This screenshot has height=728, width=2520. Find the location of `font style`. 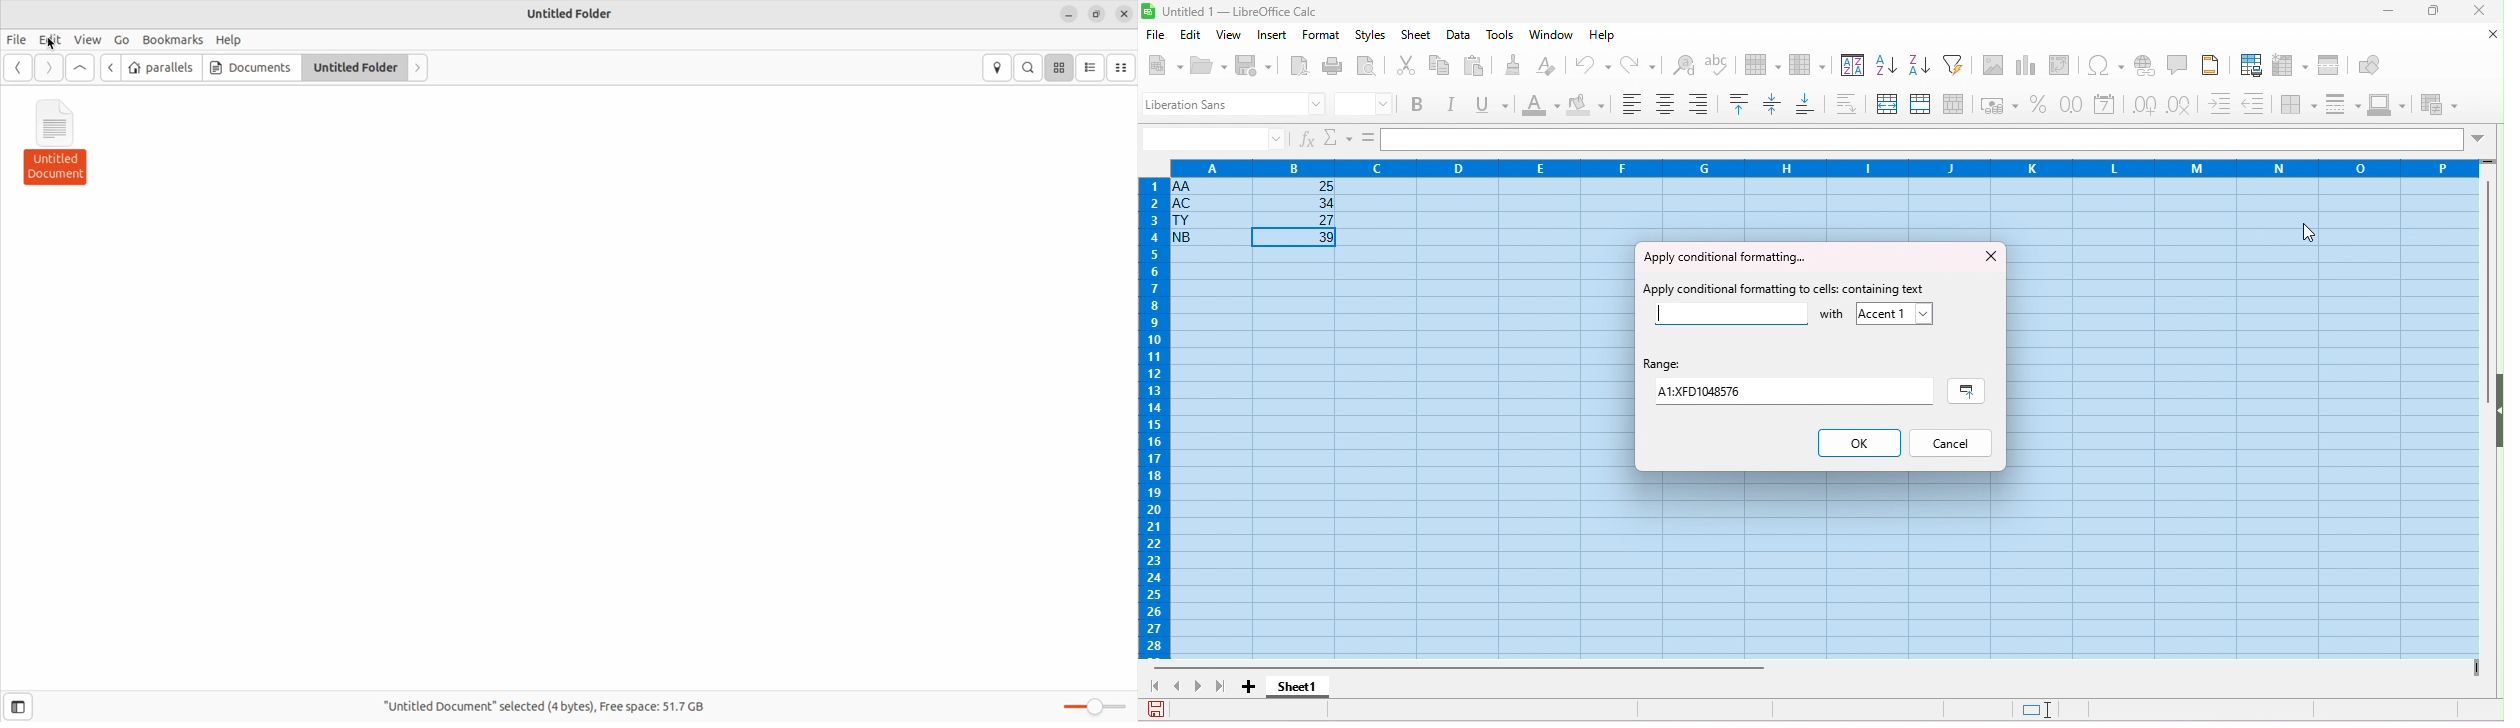

font style is located at coordinates (1232, 103).